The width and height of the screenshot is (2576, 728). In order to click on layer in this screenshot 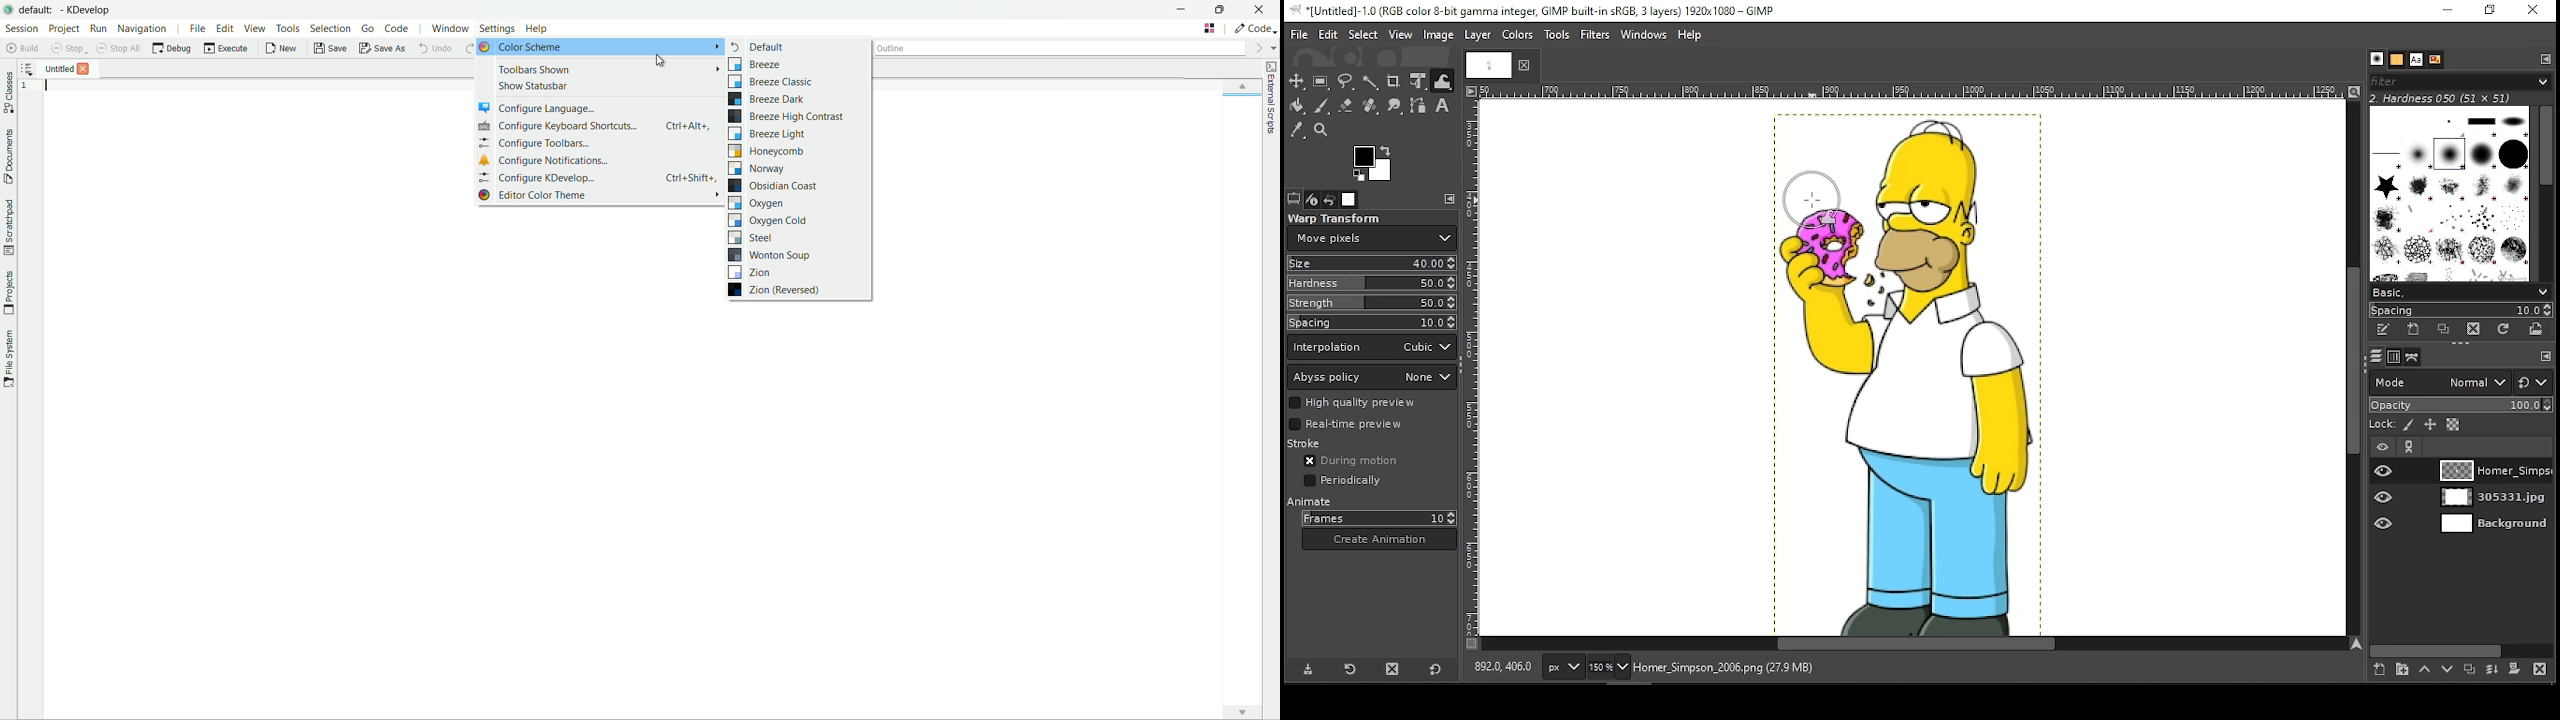, I will do `click(1477, 35)`.